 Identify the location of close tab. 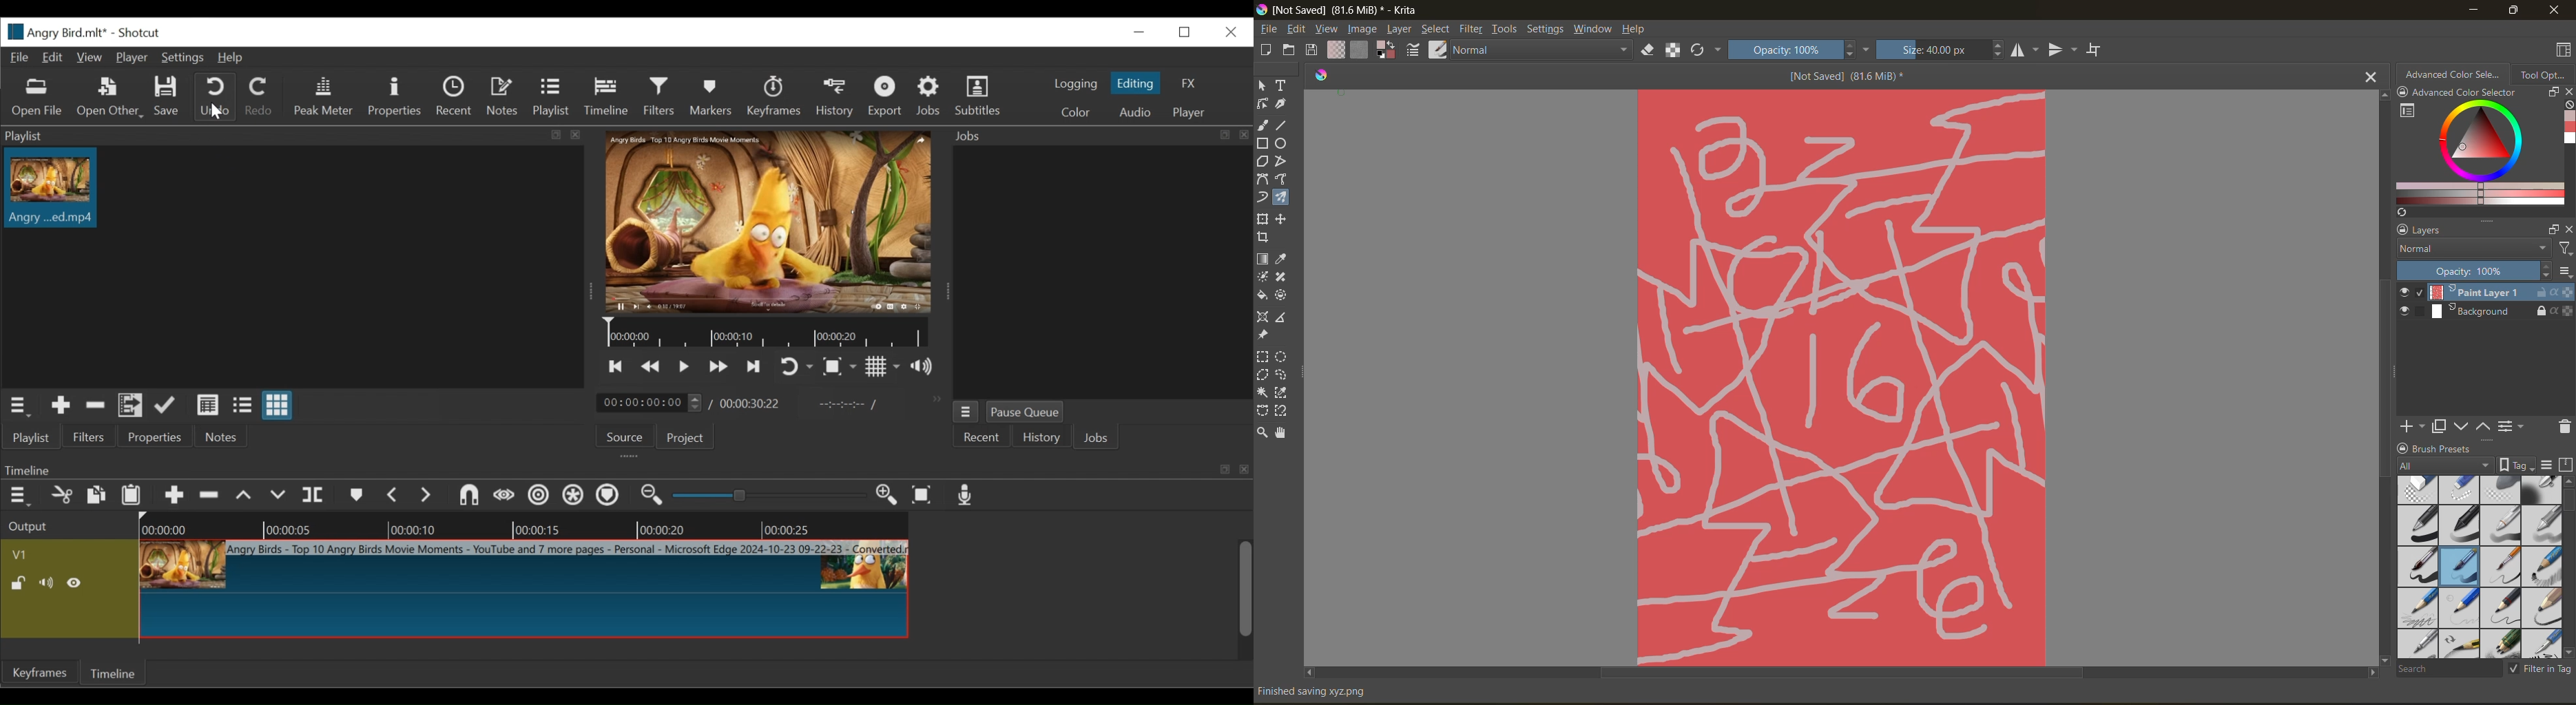
(2372, 76).